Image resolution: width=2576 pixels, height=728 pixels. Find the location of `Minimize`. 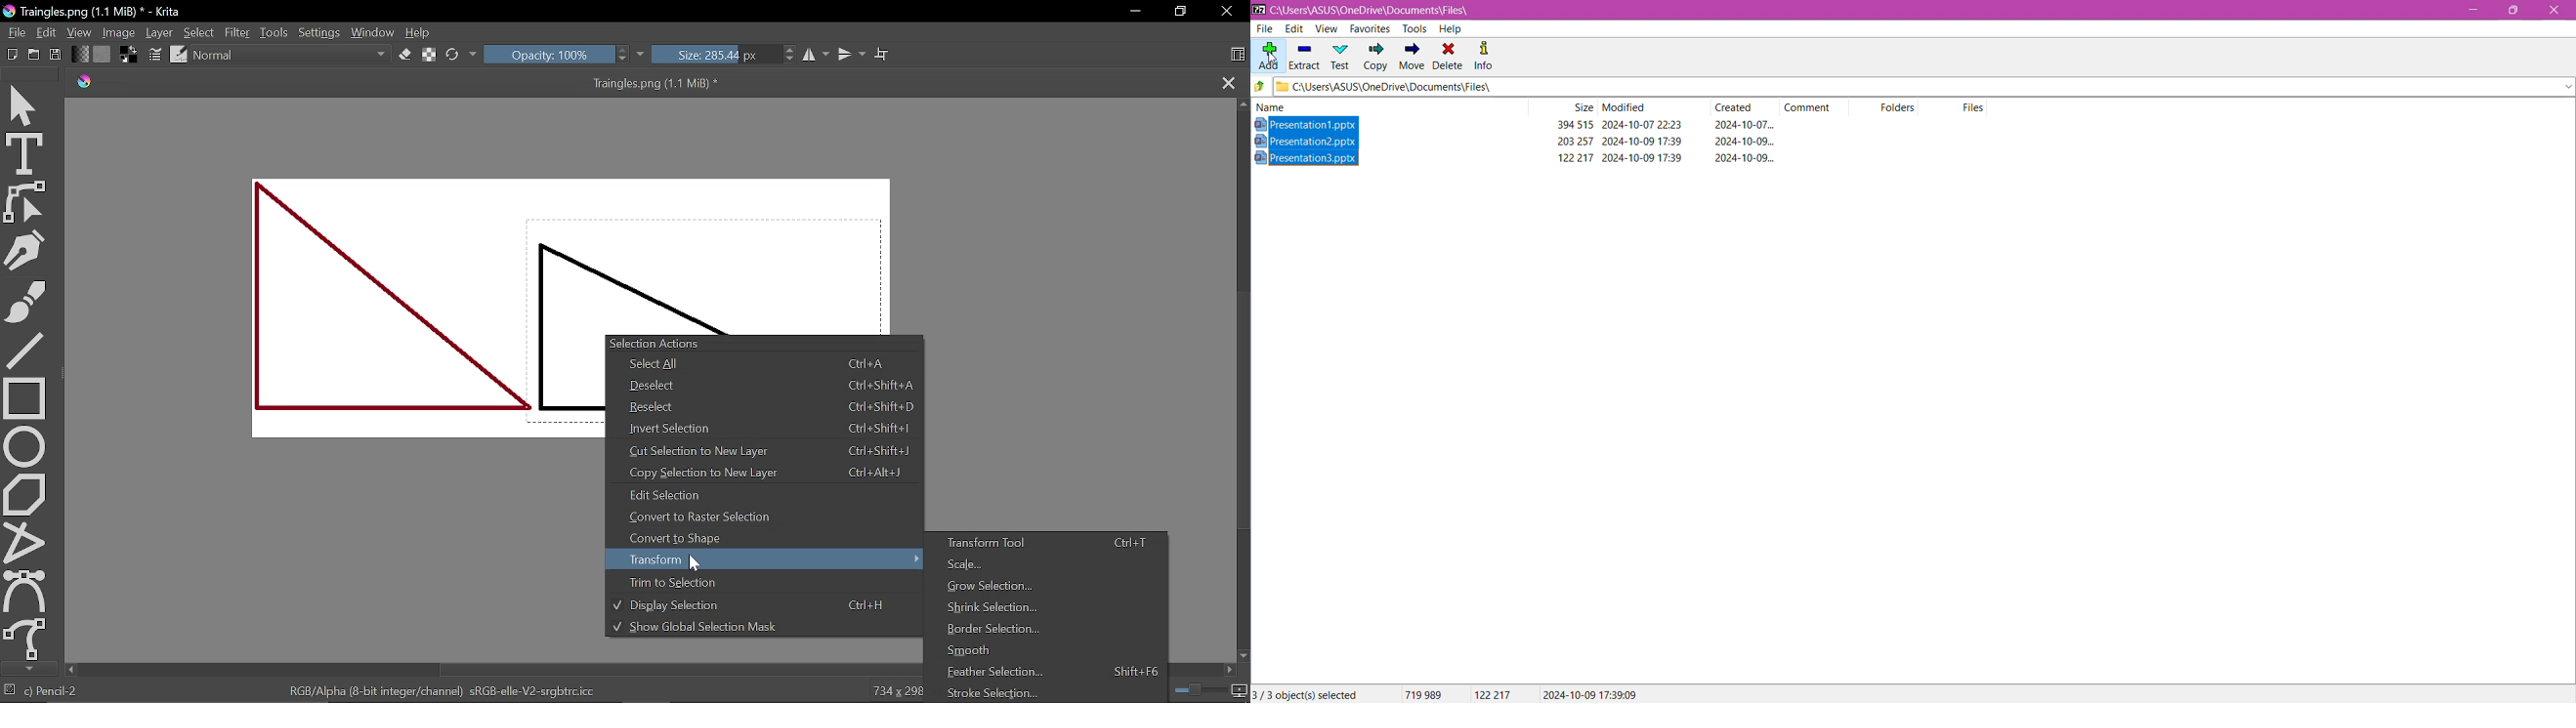

Minimize is located at coordinates (1130, 13).